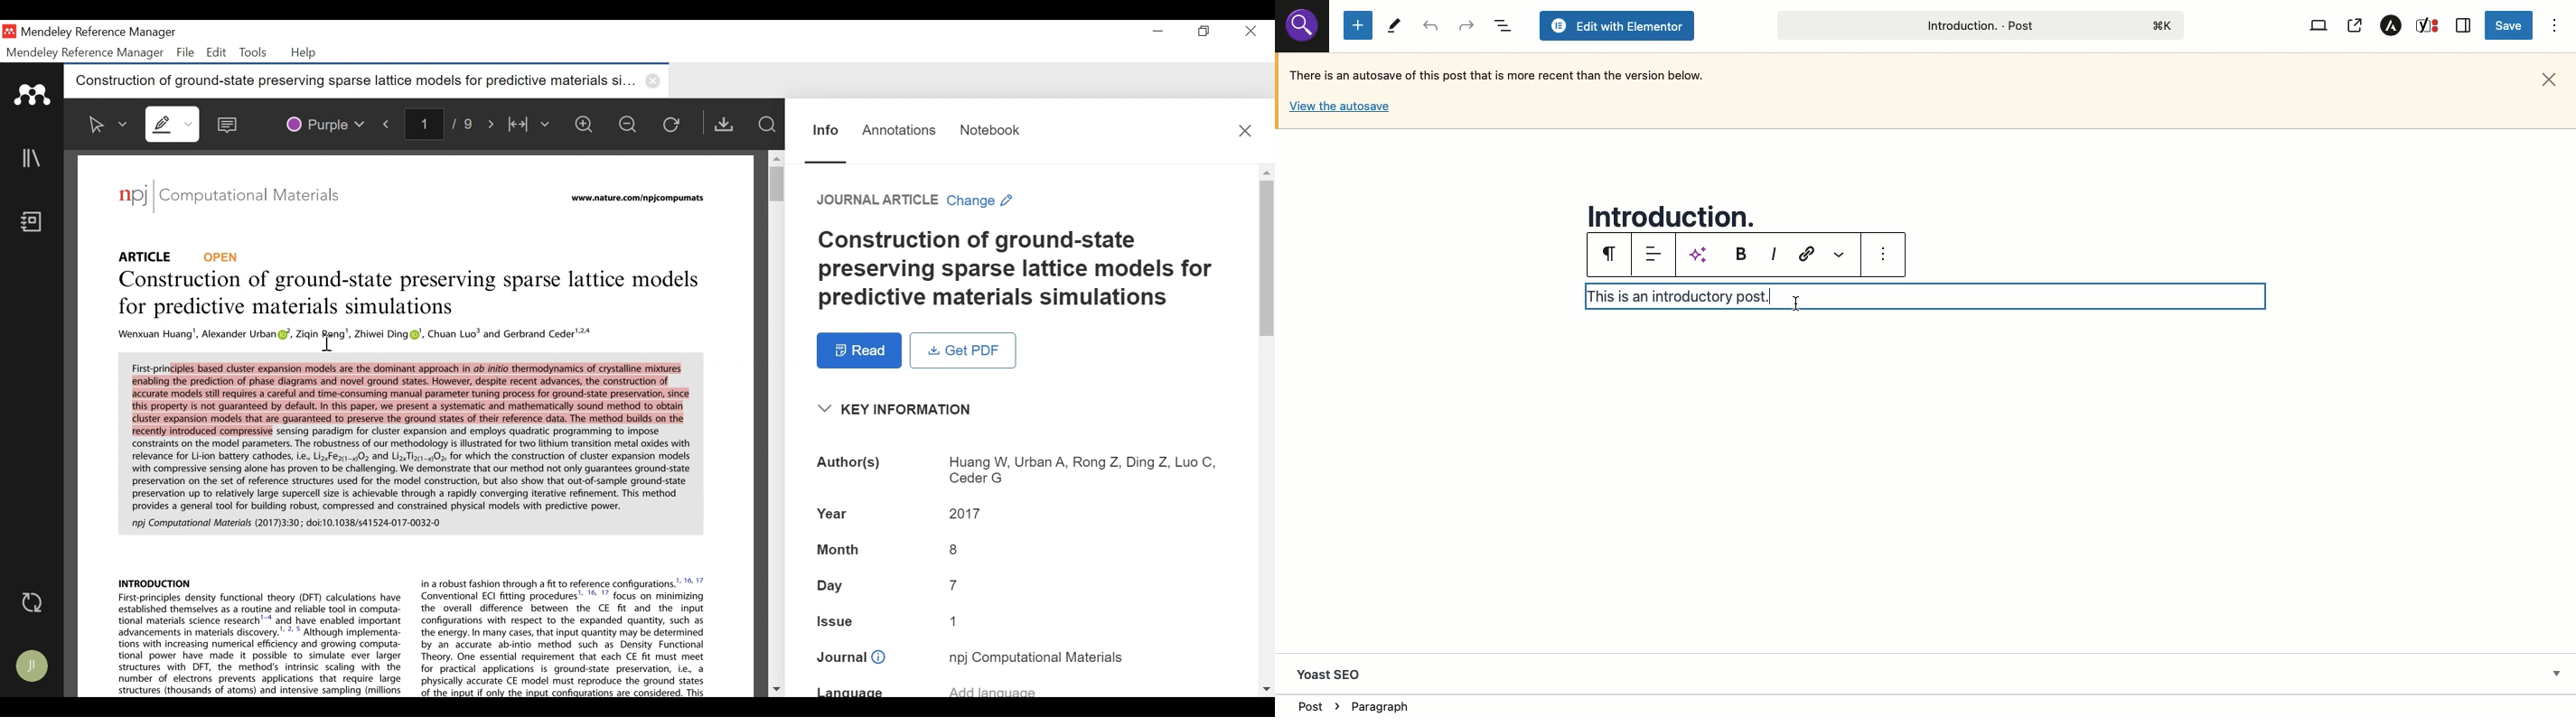  What do you see at coordinates (1265, 172) in the screenshot?
I see `Scroll up` at bounding box center [1265, 172].